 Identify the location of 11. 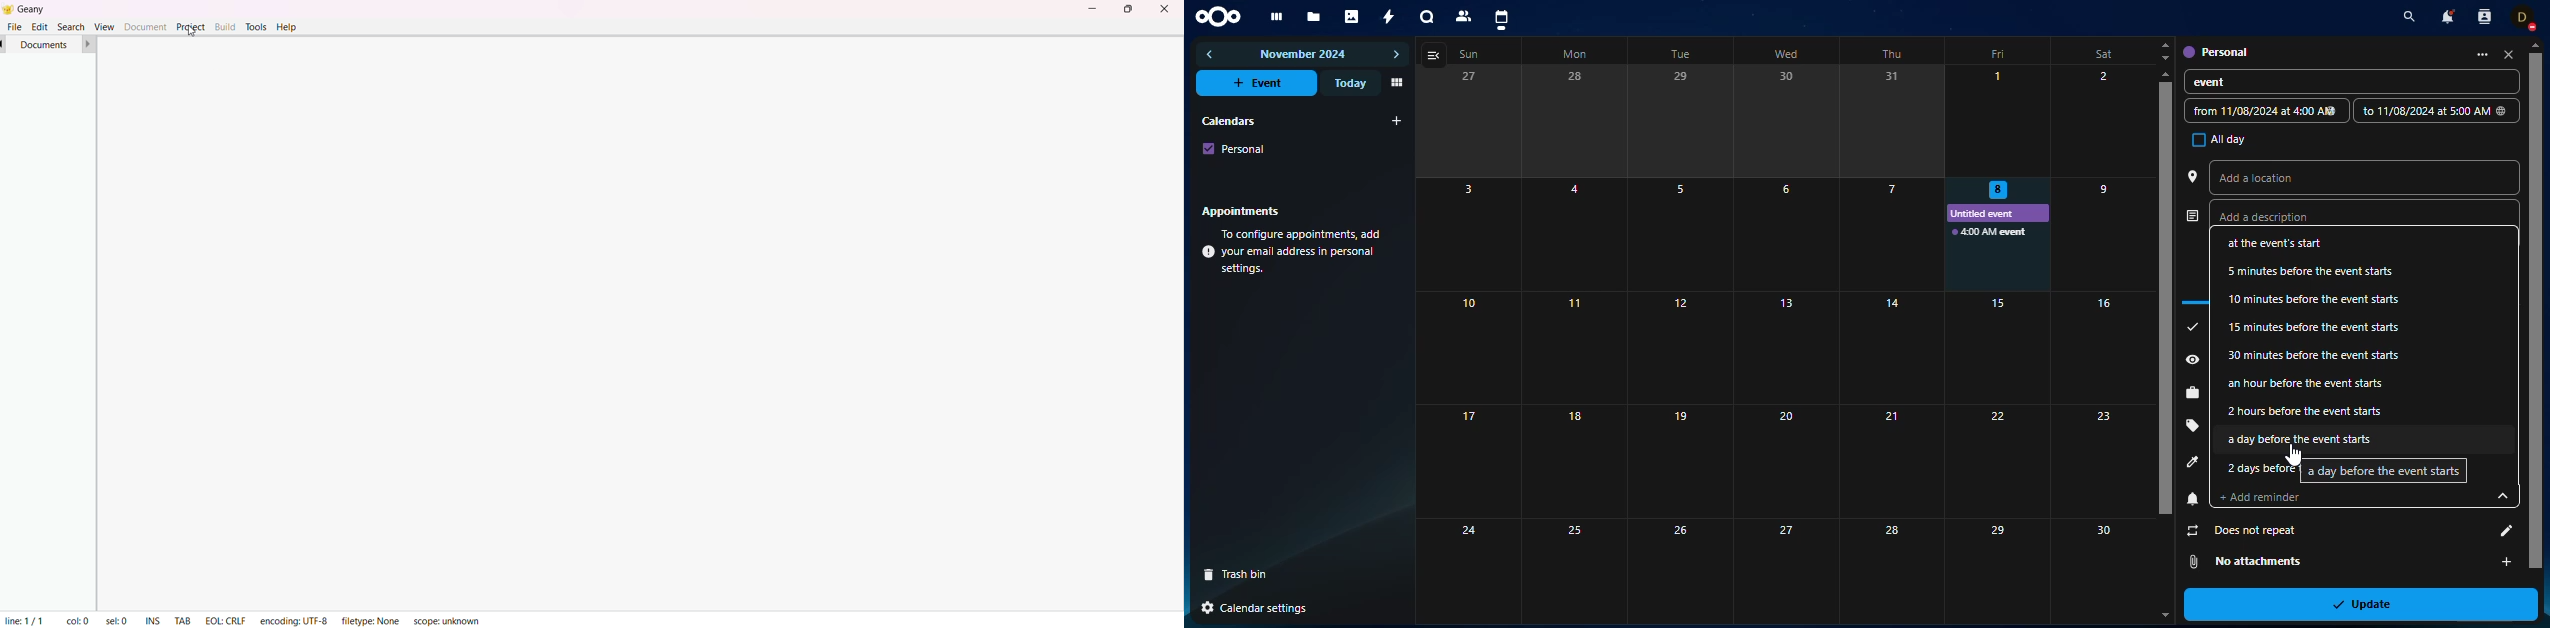
(1571, 348).